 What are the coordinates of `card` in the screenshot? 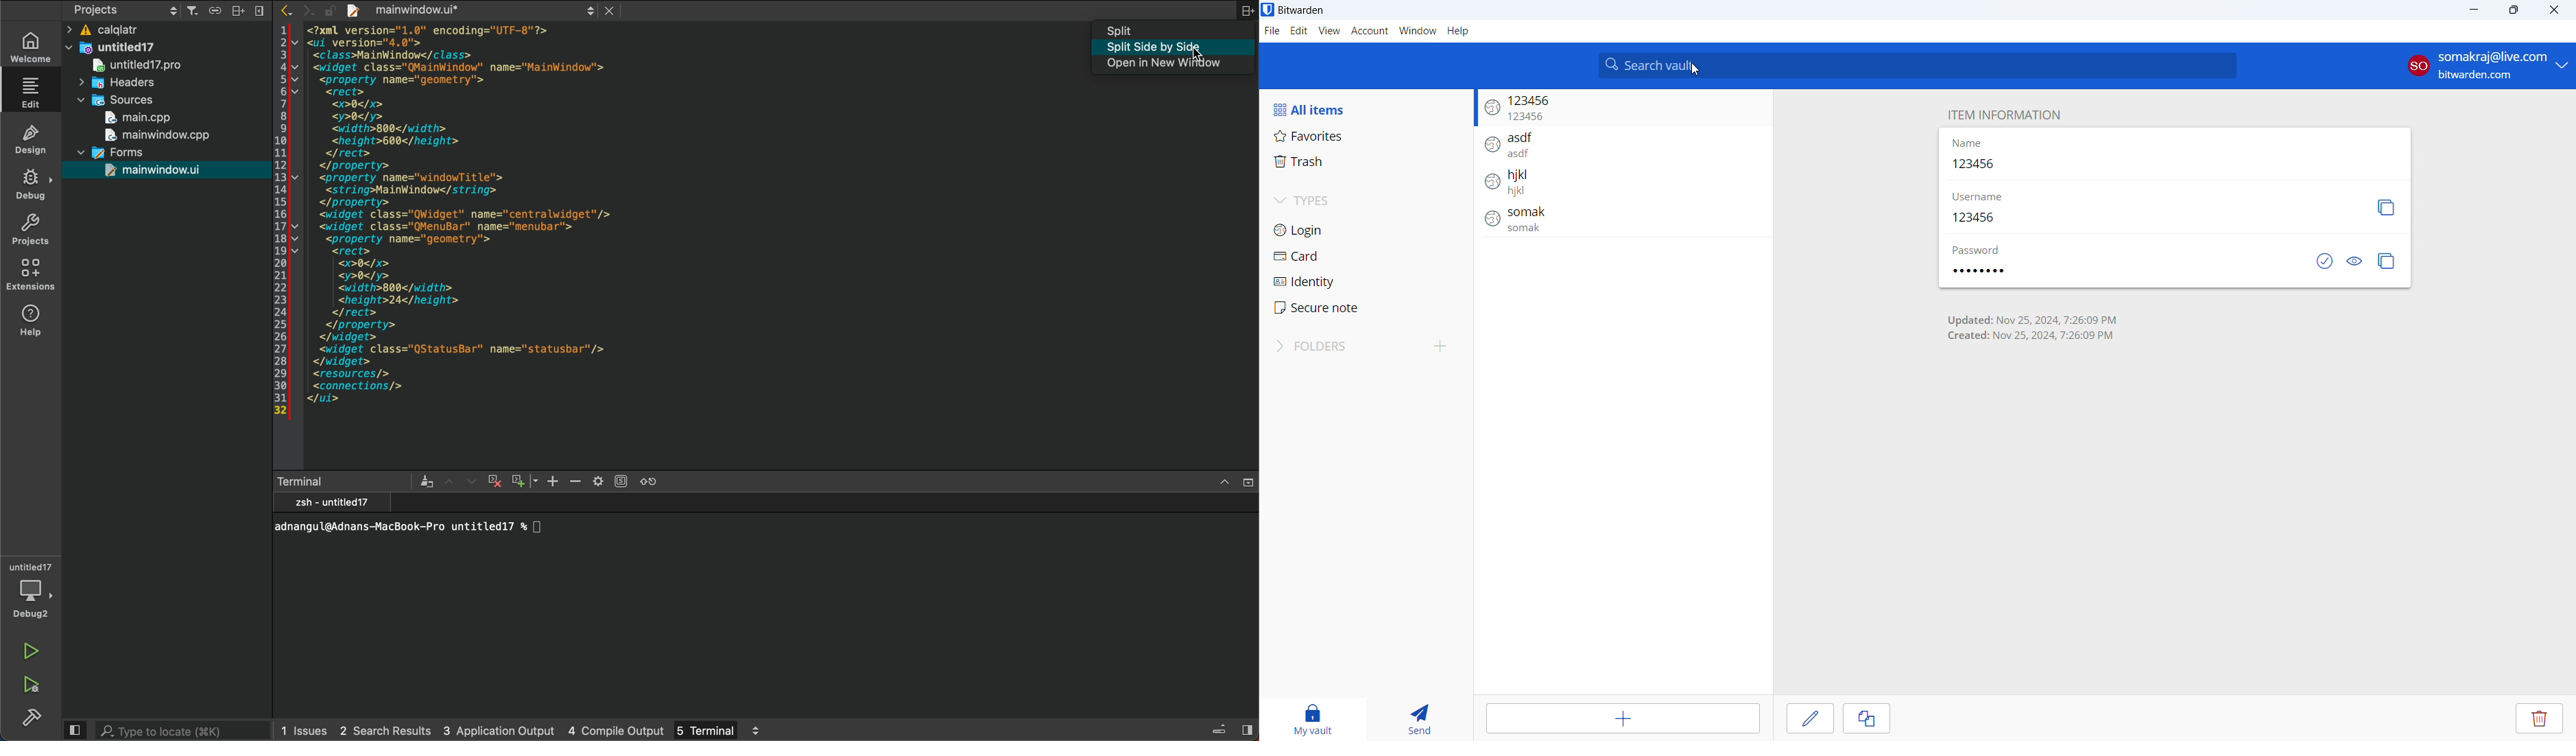 It's located at (1365, 255).